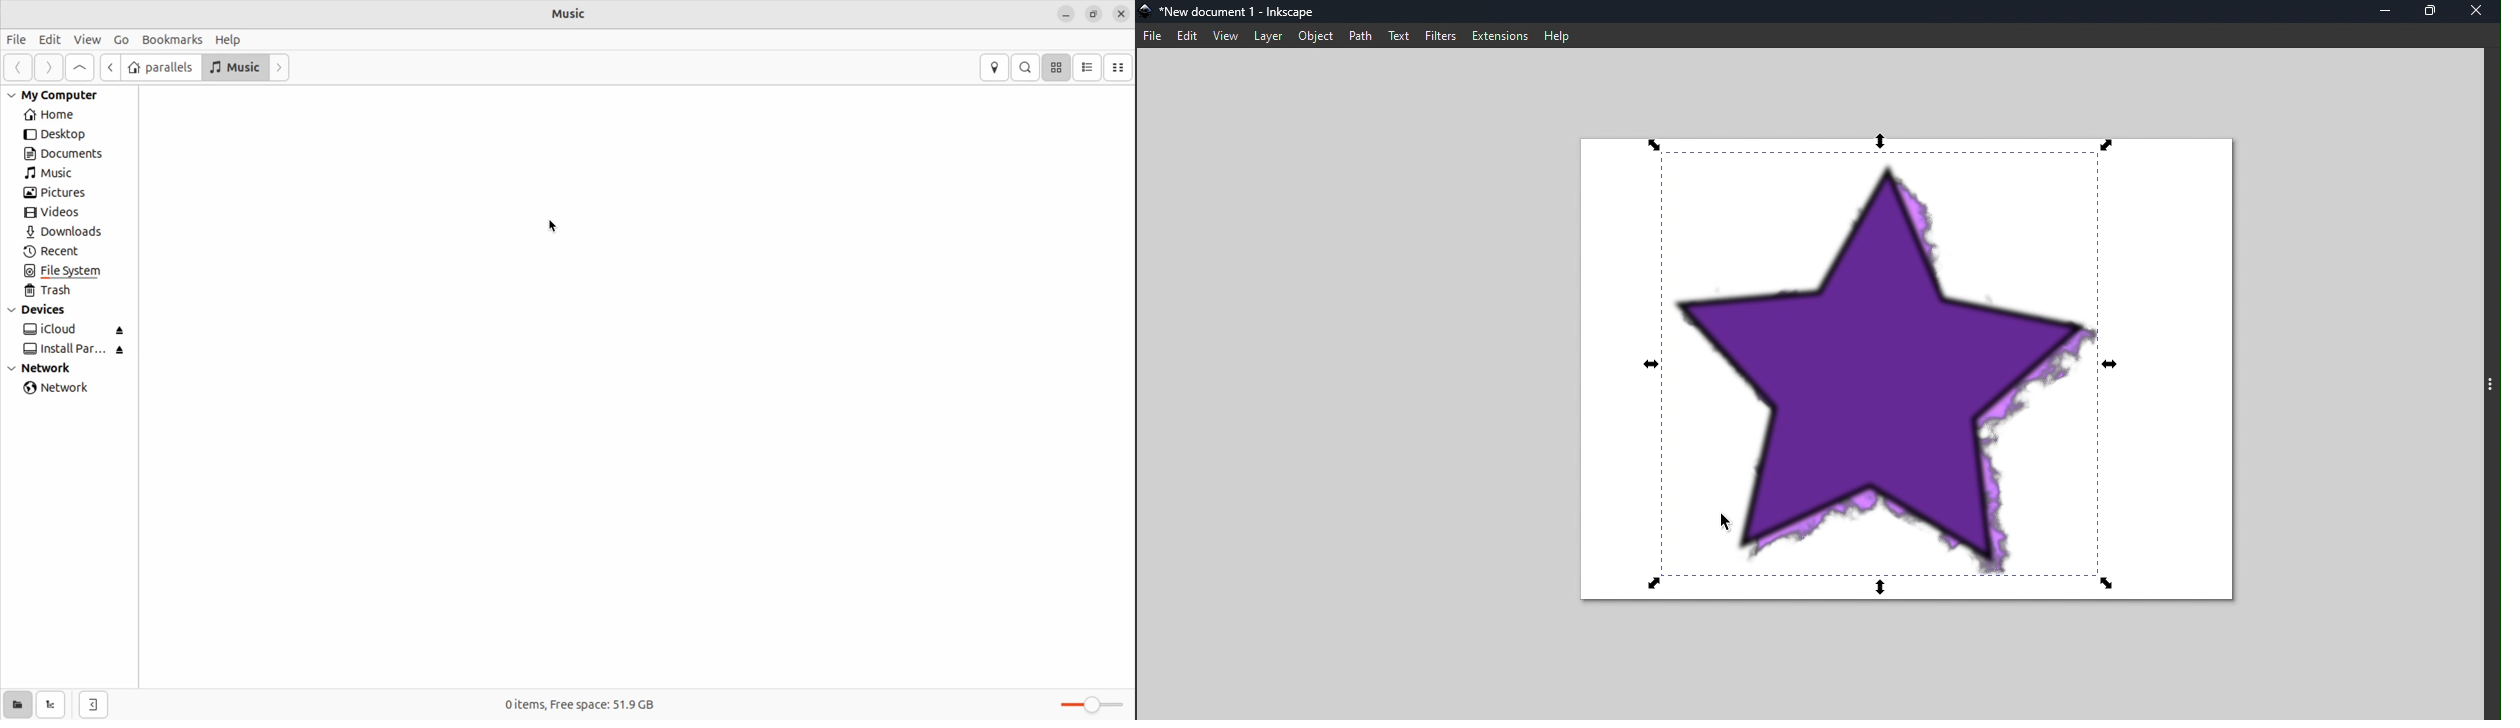  I want to click on file, so click(15, 39).